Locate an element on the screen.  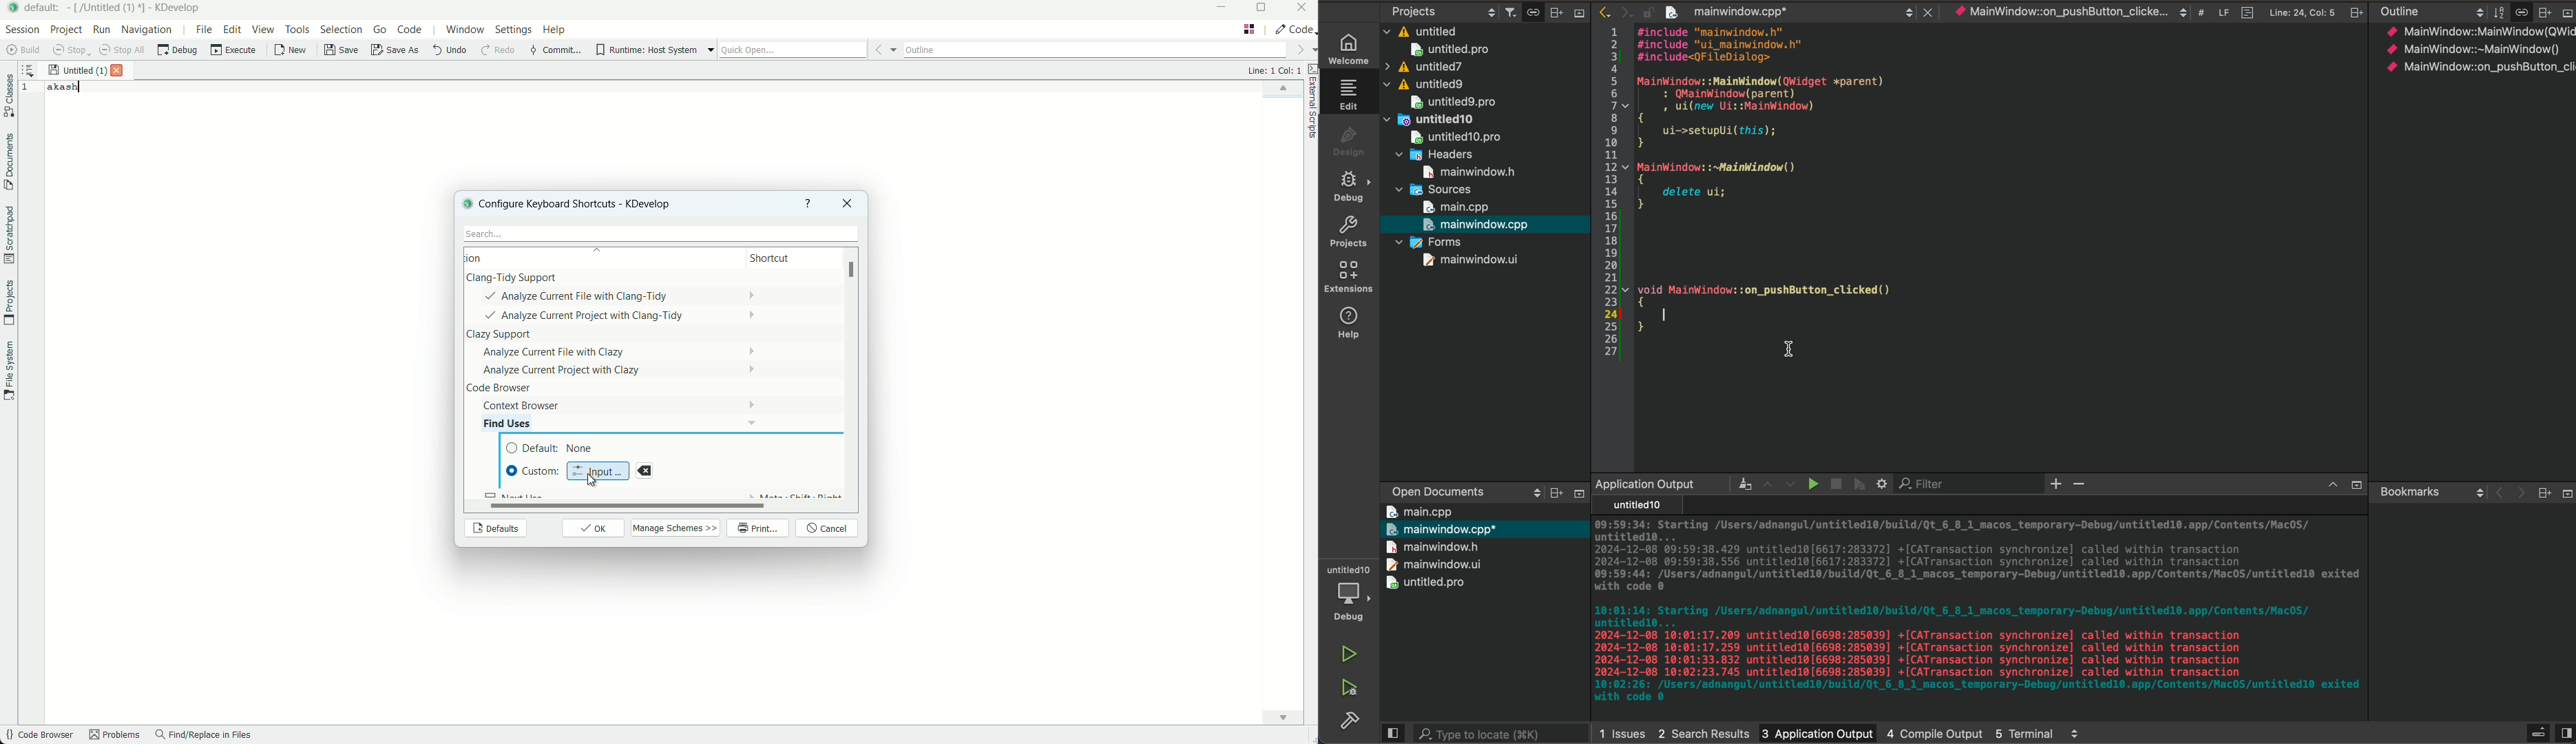
row number is located at coordinates (1606, 194).